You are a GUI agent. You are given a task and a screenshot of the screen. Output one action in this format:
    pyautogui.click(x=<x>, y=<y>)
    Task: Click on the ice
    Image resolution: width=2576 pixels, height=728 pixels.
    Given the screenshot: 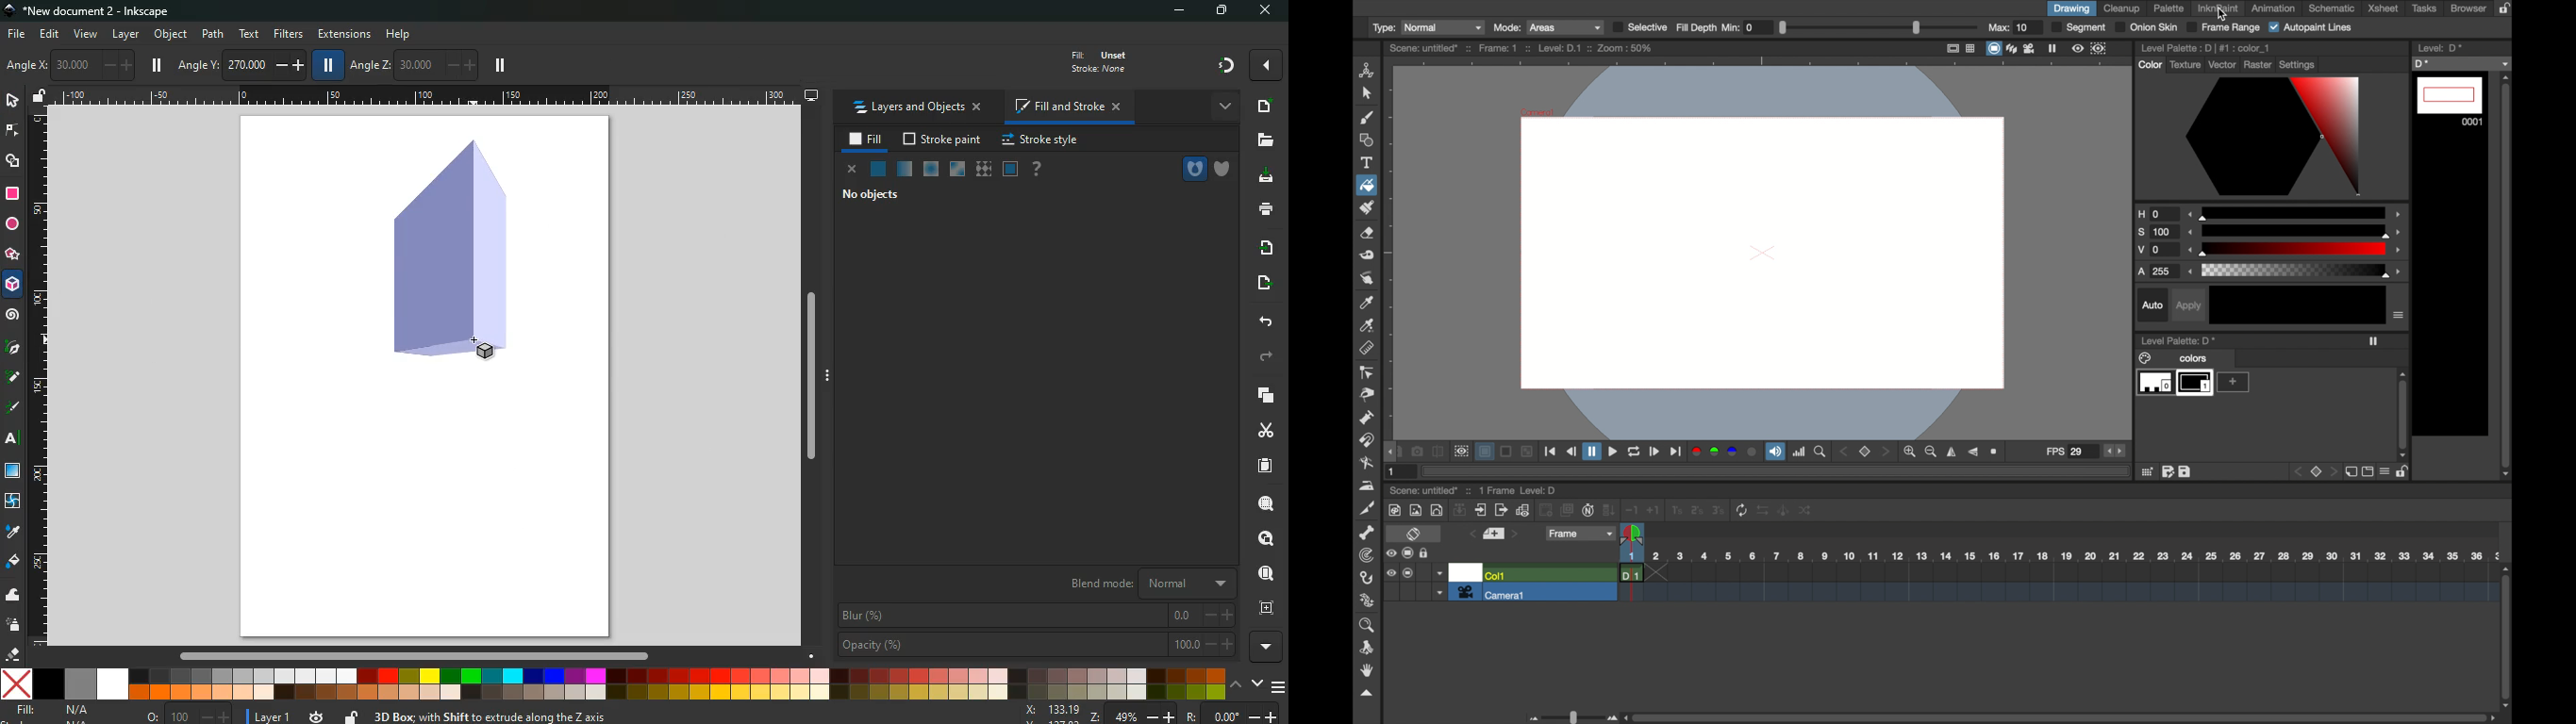 What is the action you would take?
    pyautogui.click(x=929, y=171)
    